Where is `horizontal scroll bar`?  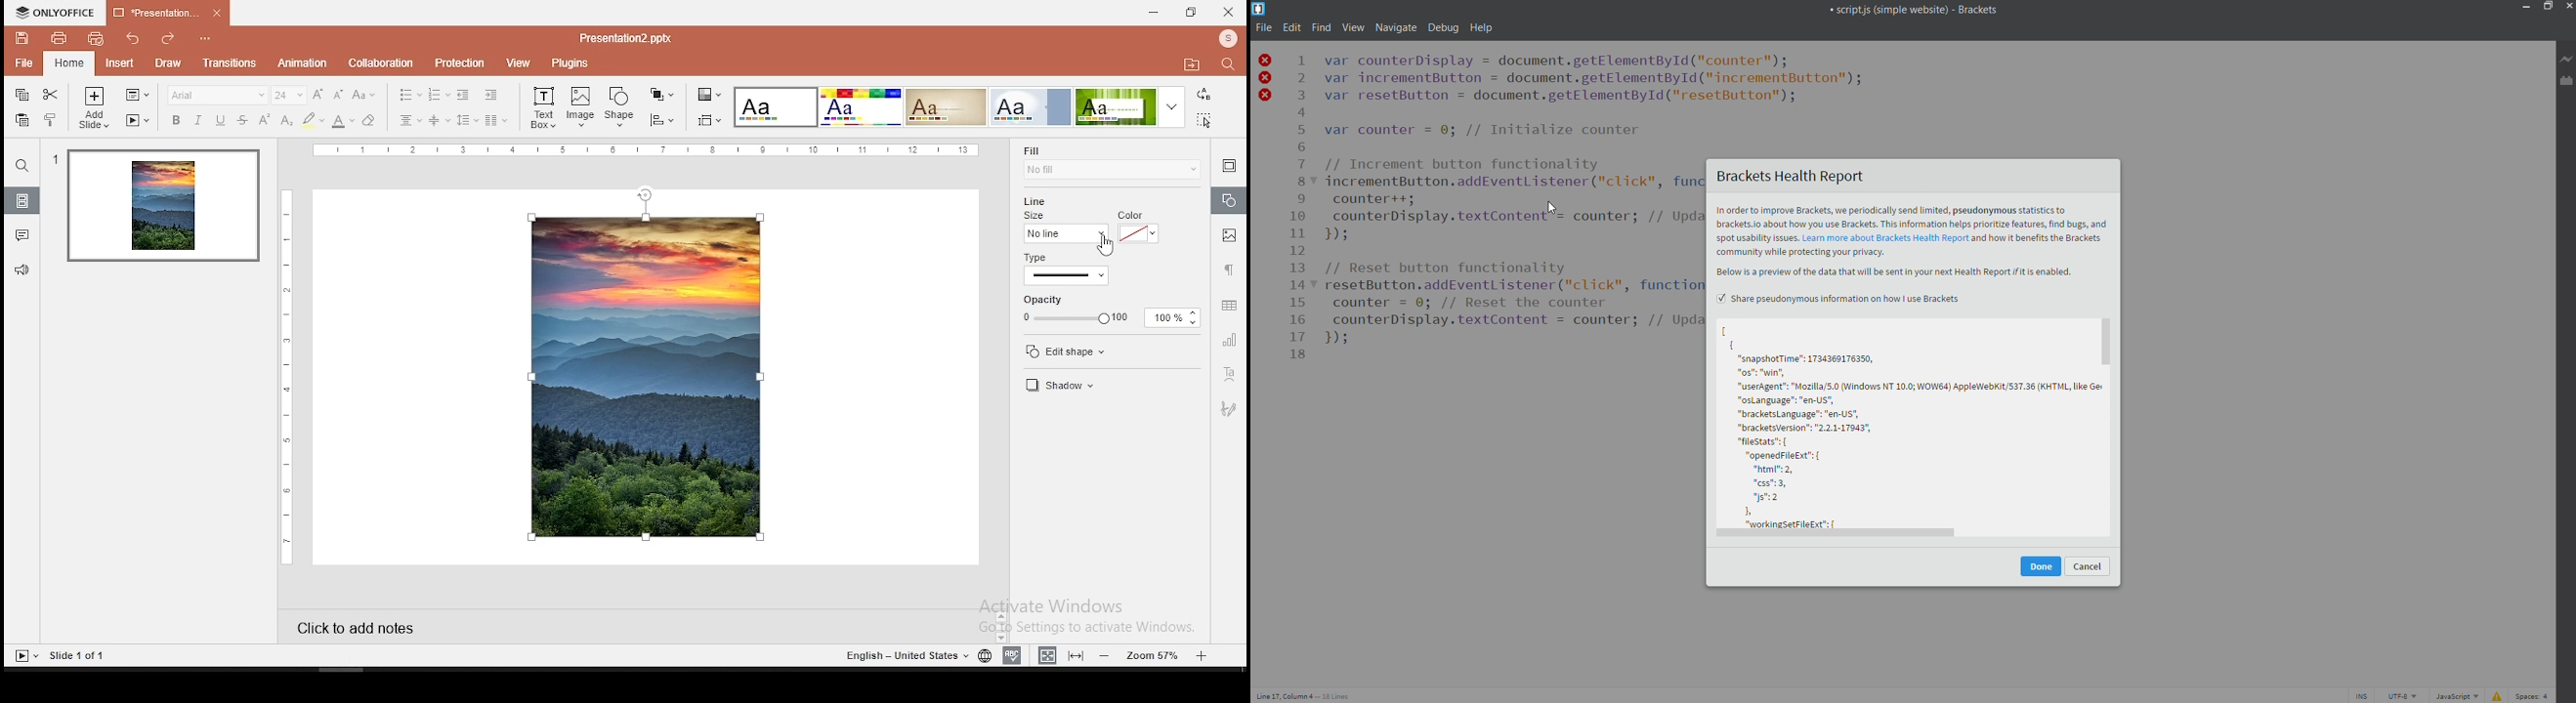
horizontal scroll bar is located at coordinates (1916, 539).